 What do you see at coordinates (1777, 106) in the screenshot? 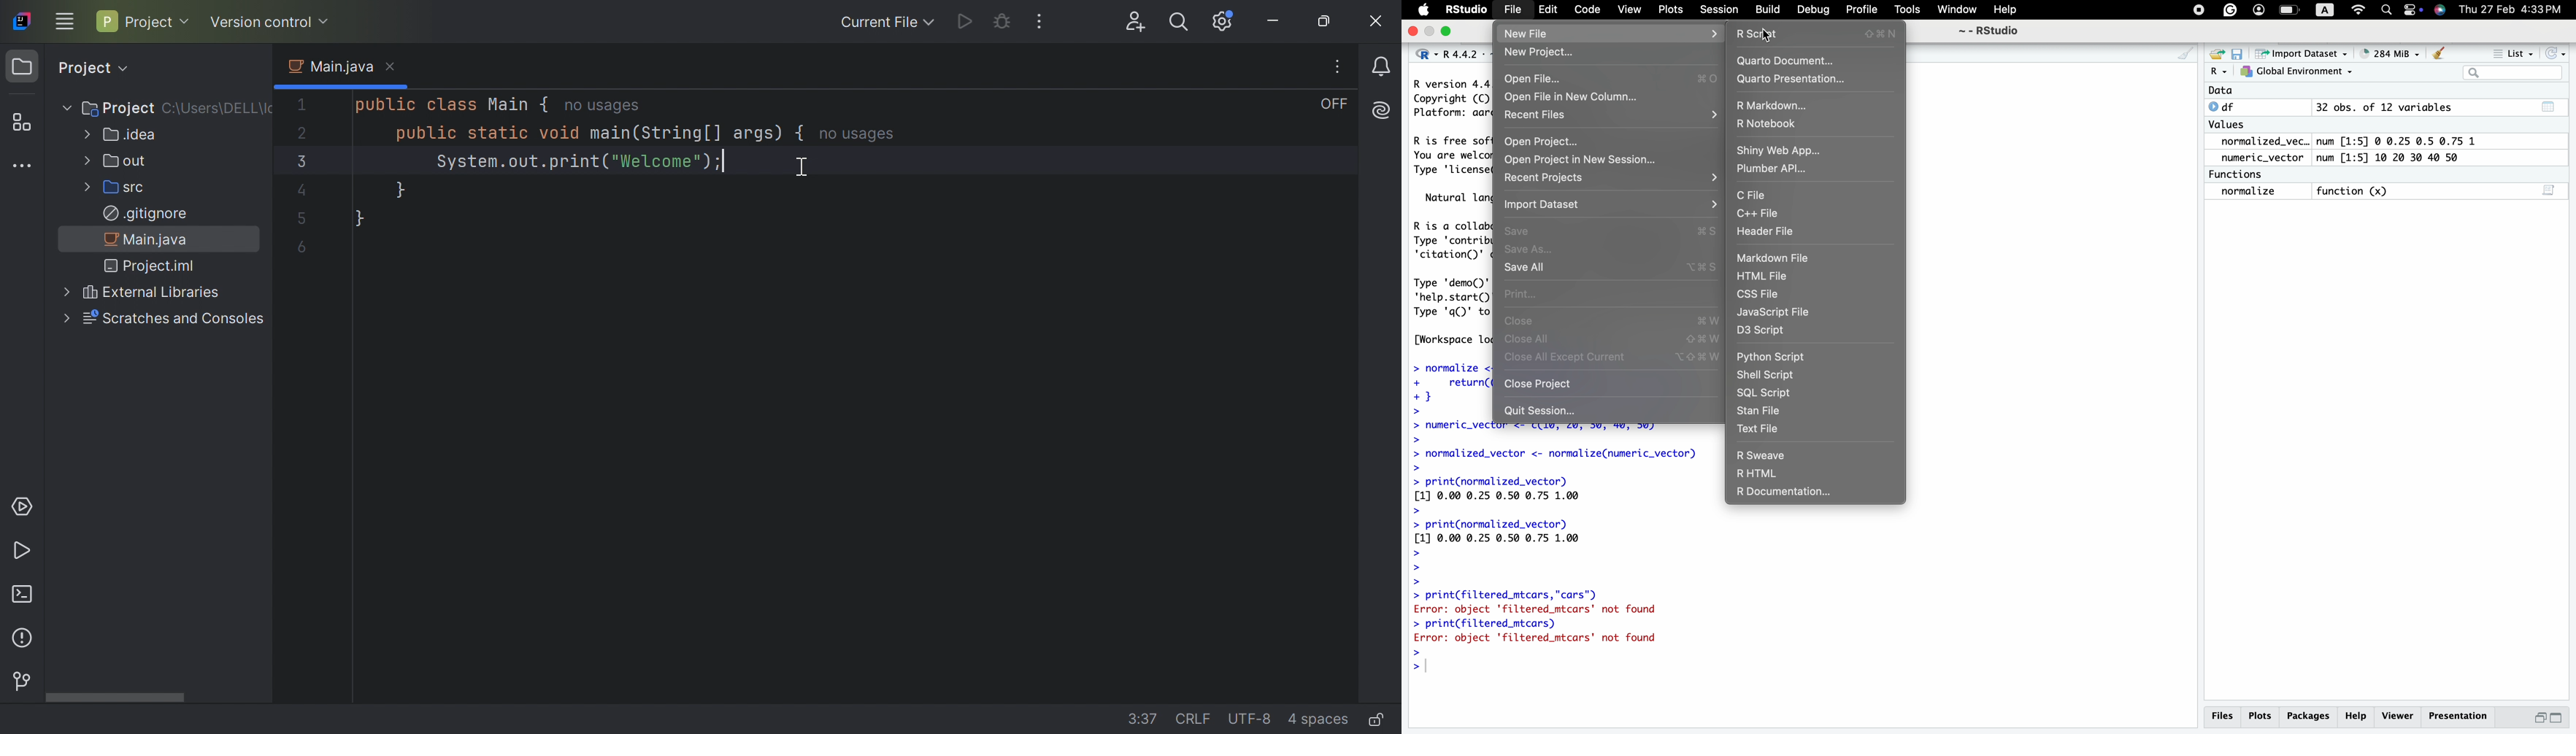
I see `R Markdown...` at bounding box center [1777, 106].